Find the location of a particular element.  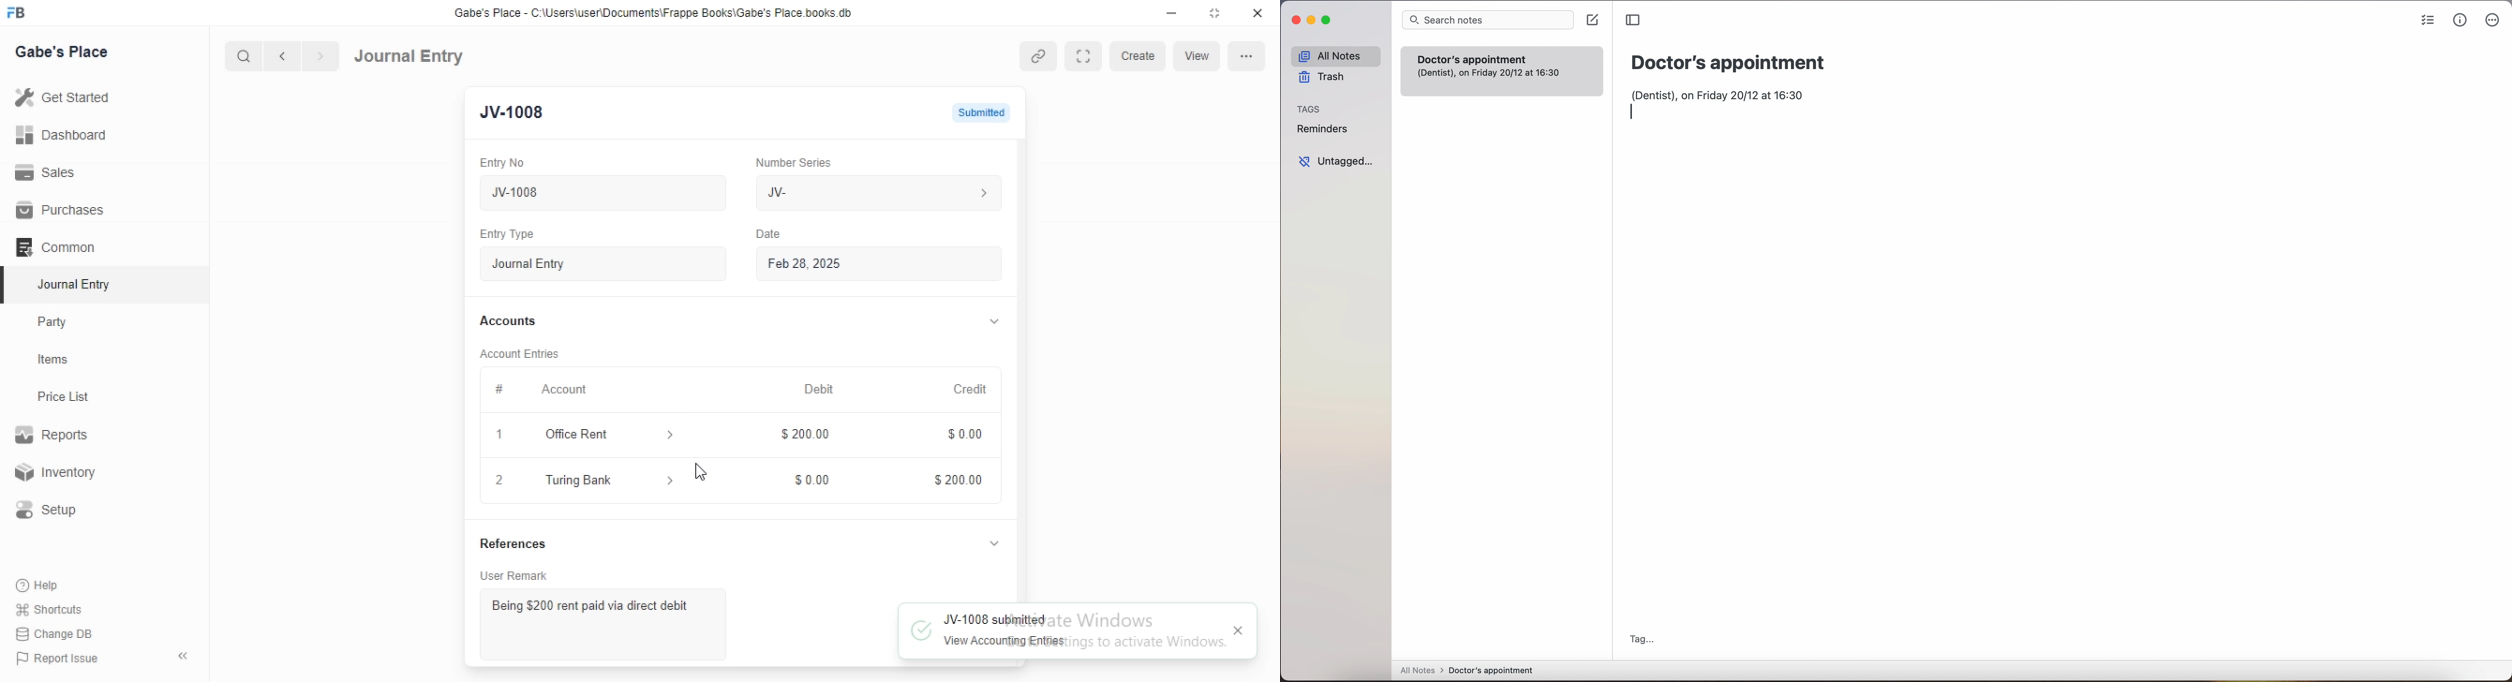

maximize app is located at coordinates (1329, 20).